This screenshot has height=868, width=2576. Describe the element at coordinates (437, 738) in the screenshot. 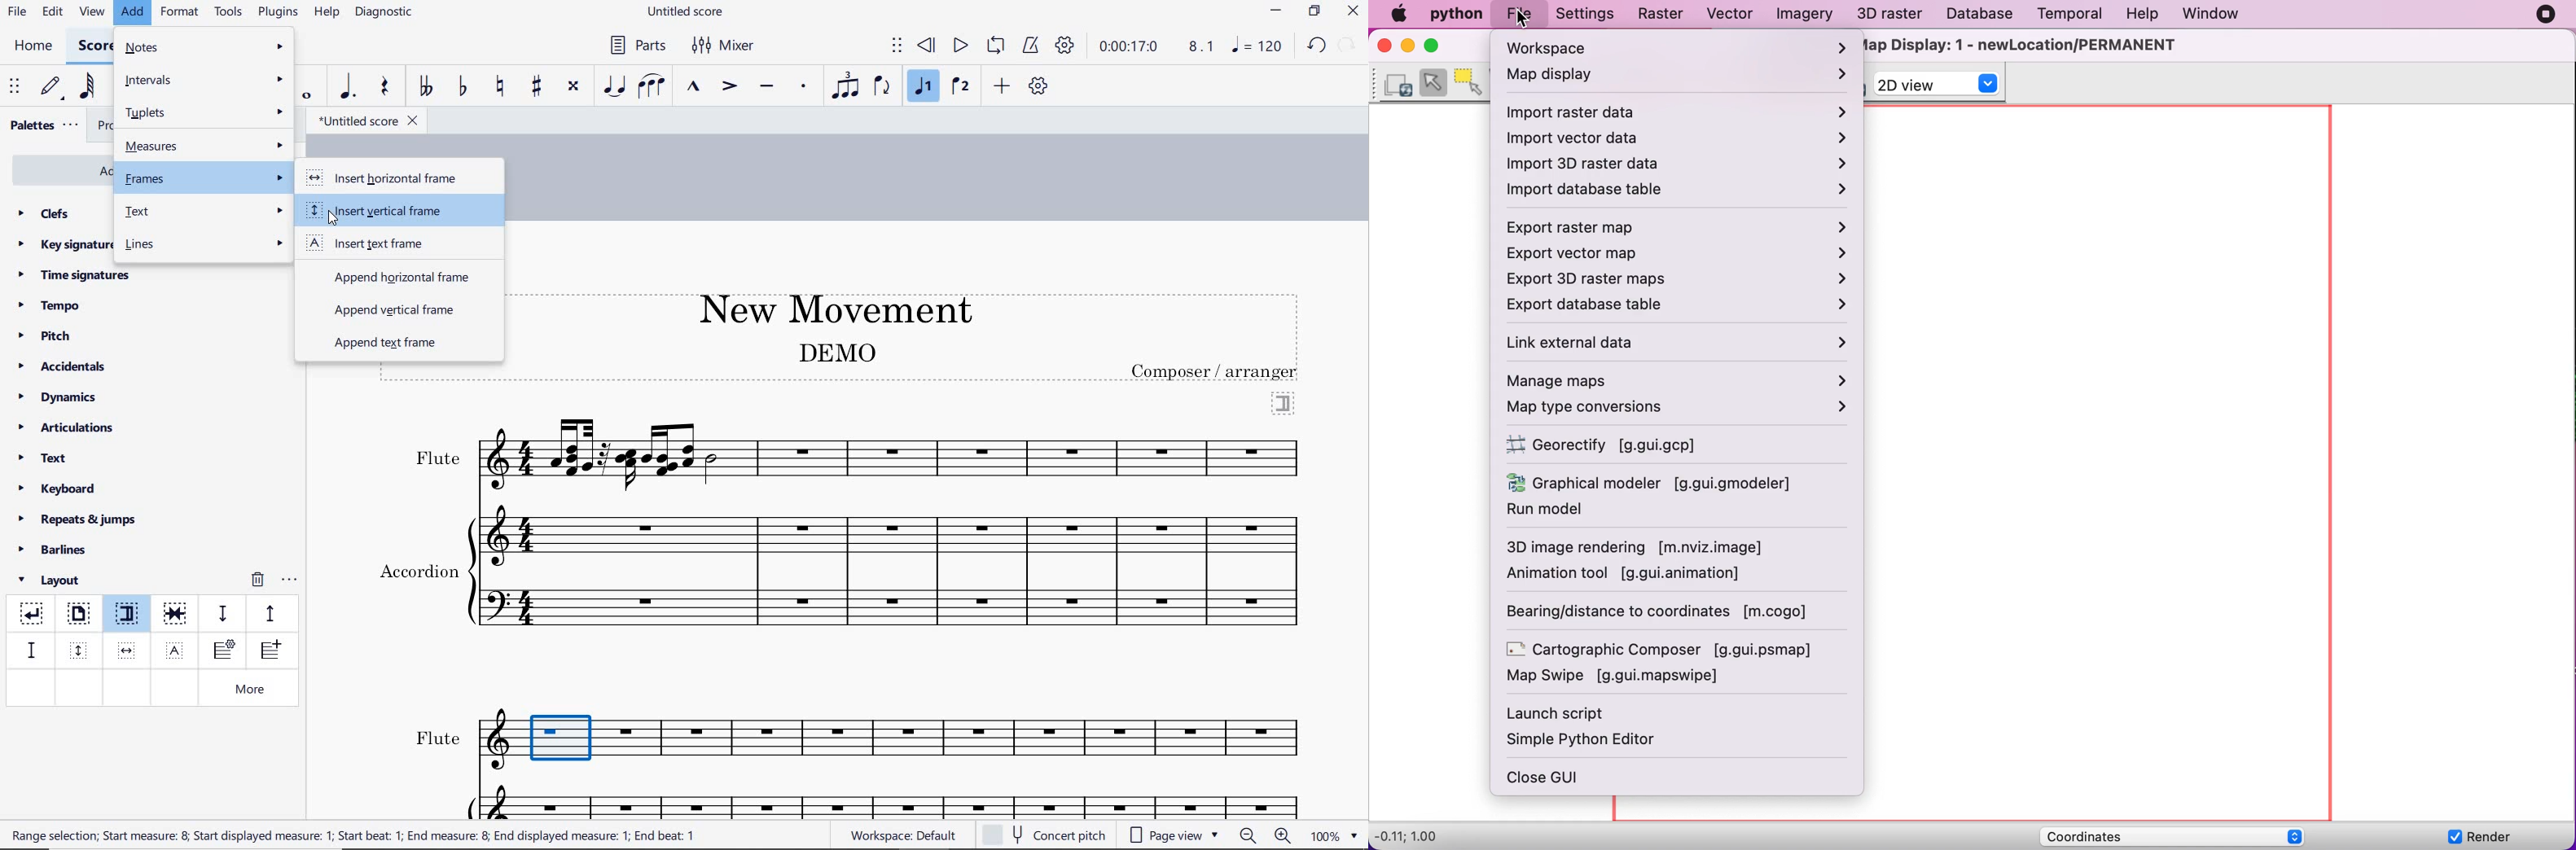

I see `text` at that location.